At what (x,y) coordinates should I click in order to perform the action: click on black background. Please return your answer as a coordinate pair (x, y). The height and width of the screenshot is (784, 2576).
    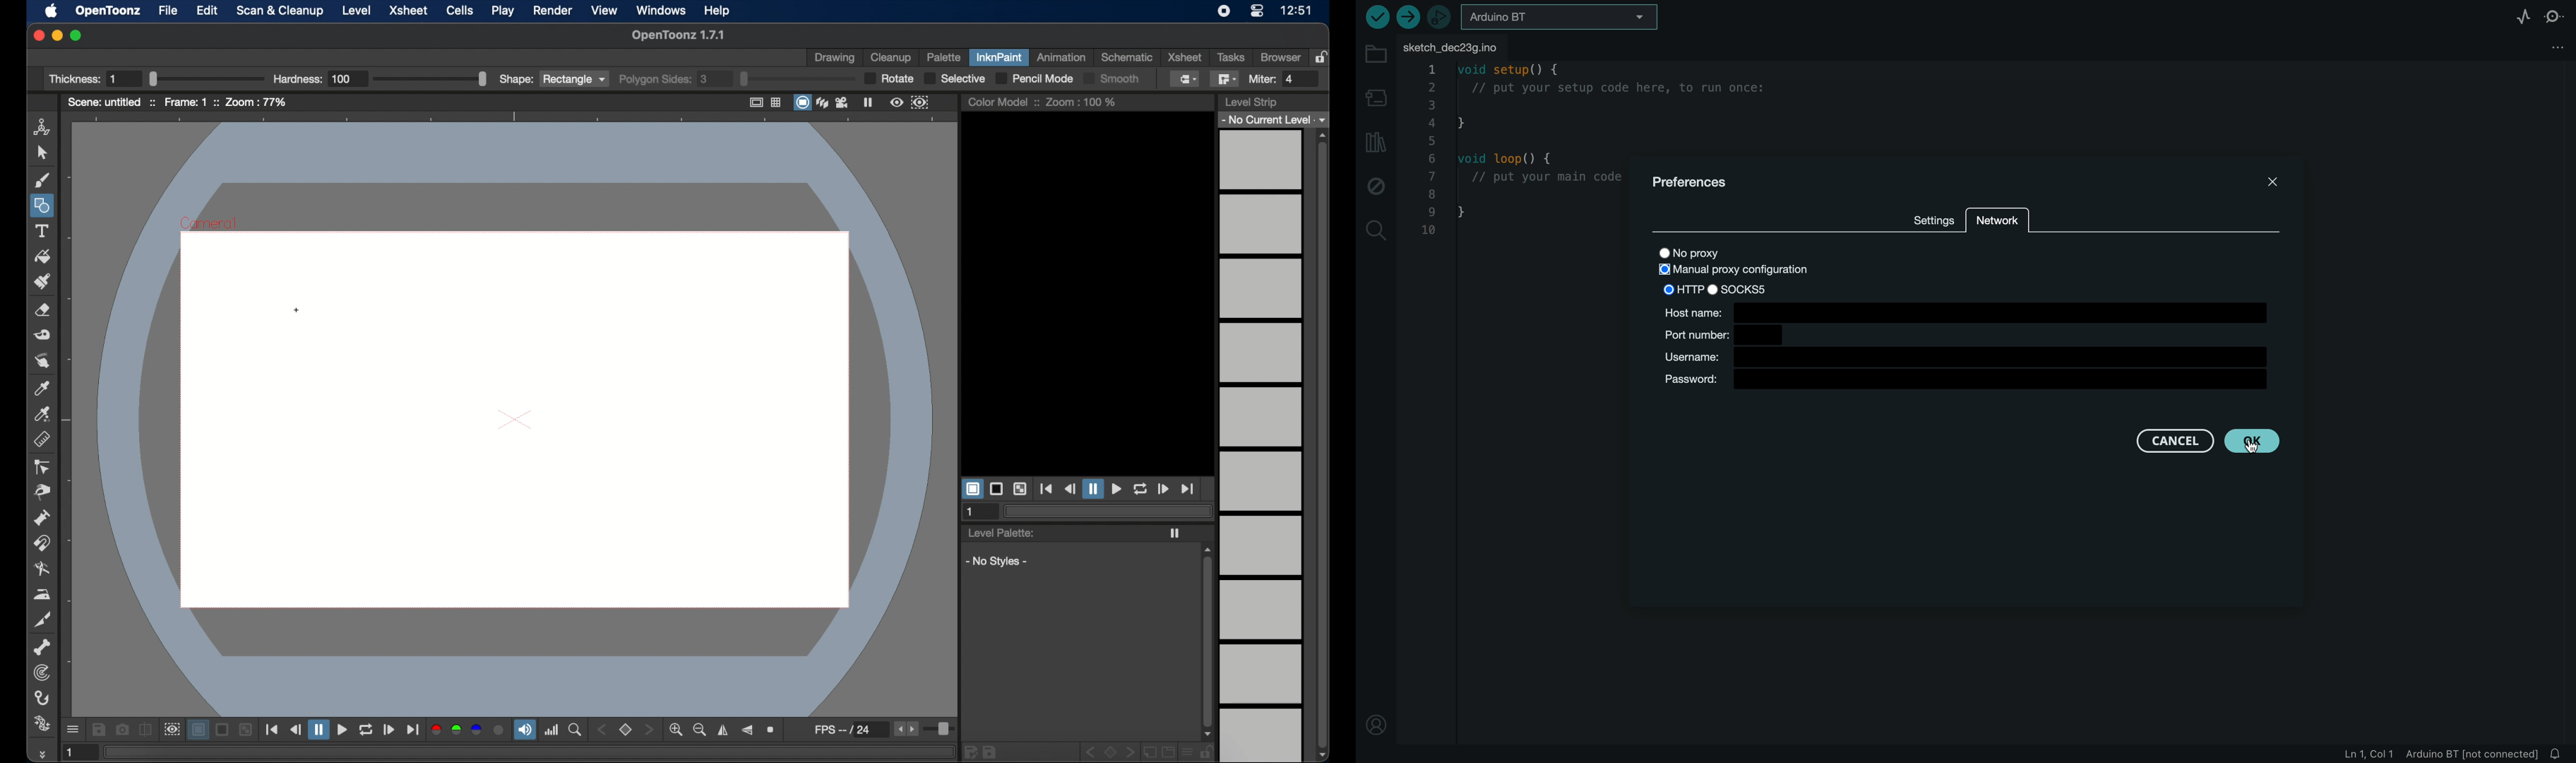
    Looking at the image, I should click on (223, 730).